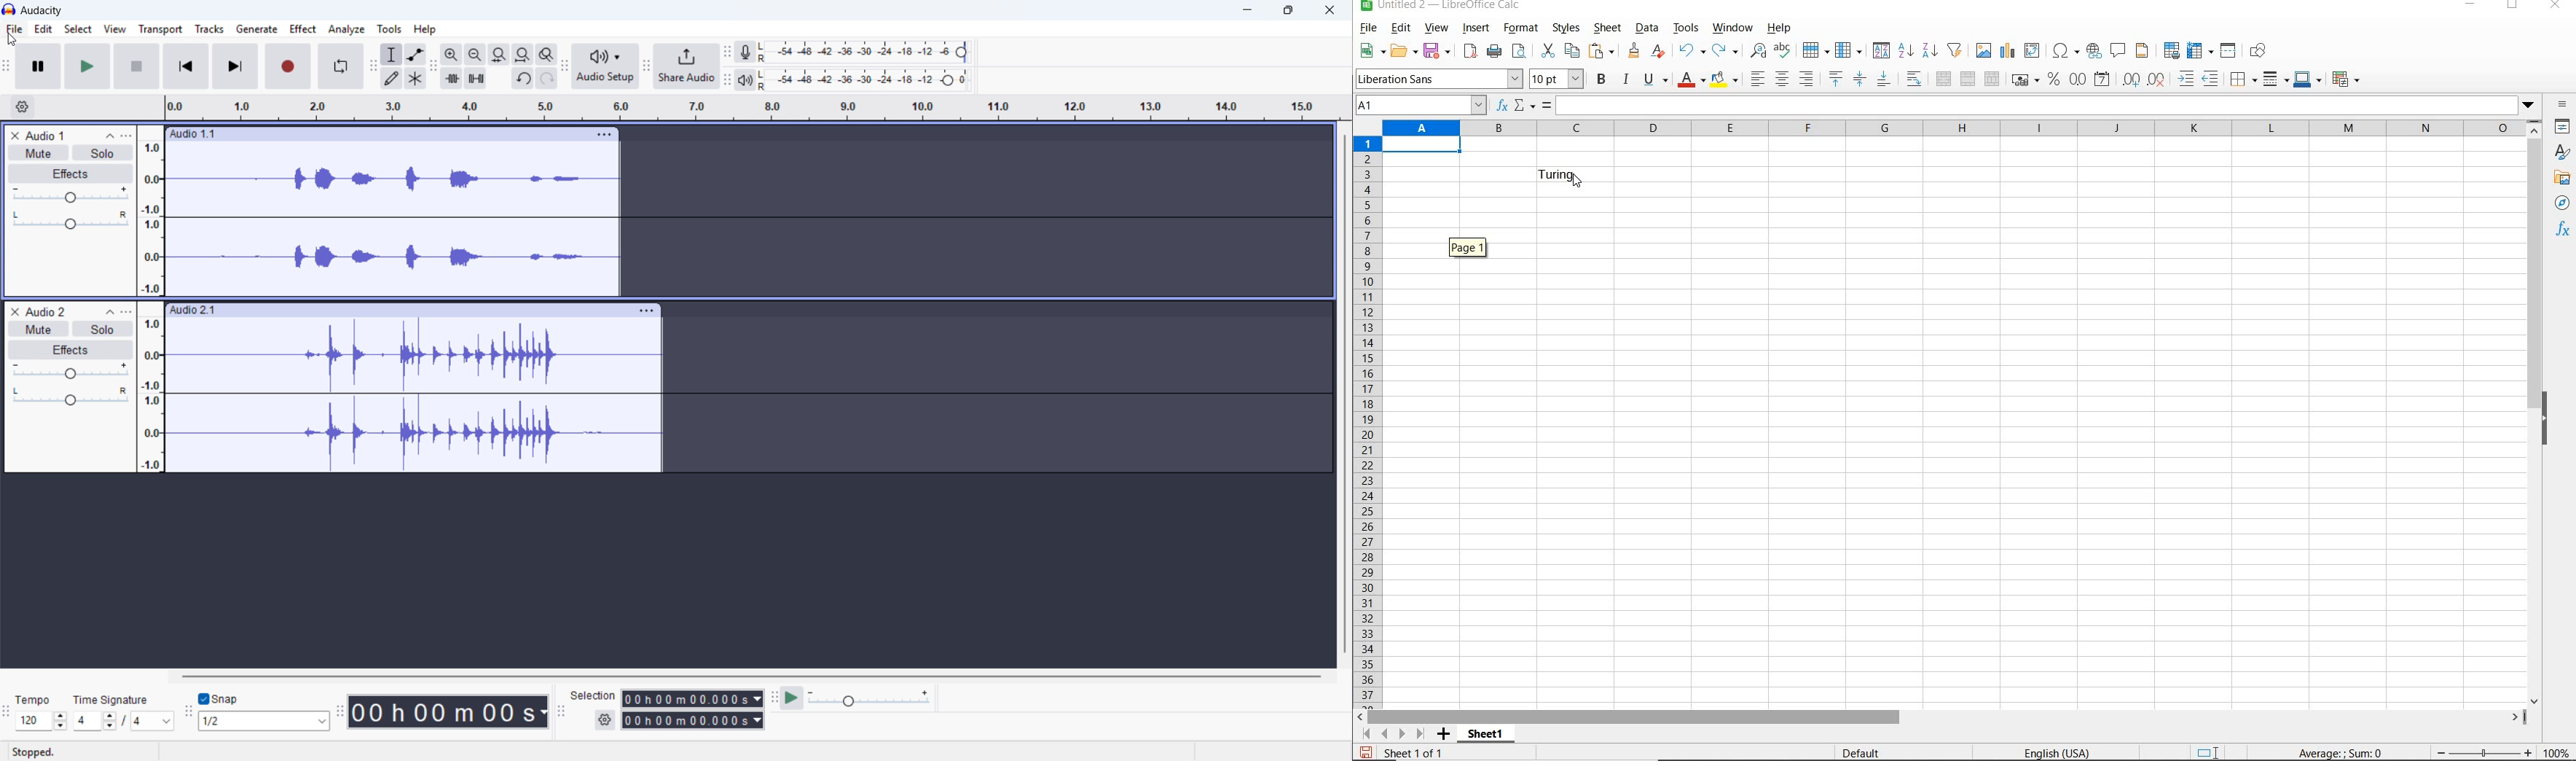 This screenshot has height=784, width=2576. What do you see at coordinates (1944, 80) in the screenshot?
I see `MERGE AND CENTER OR UNMERGE CELLS` at bounding box center [1944, 80].